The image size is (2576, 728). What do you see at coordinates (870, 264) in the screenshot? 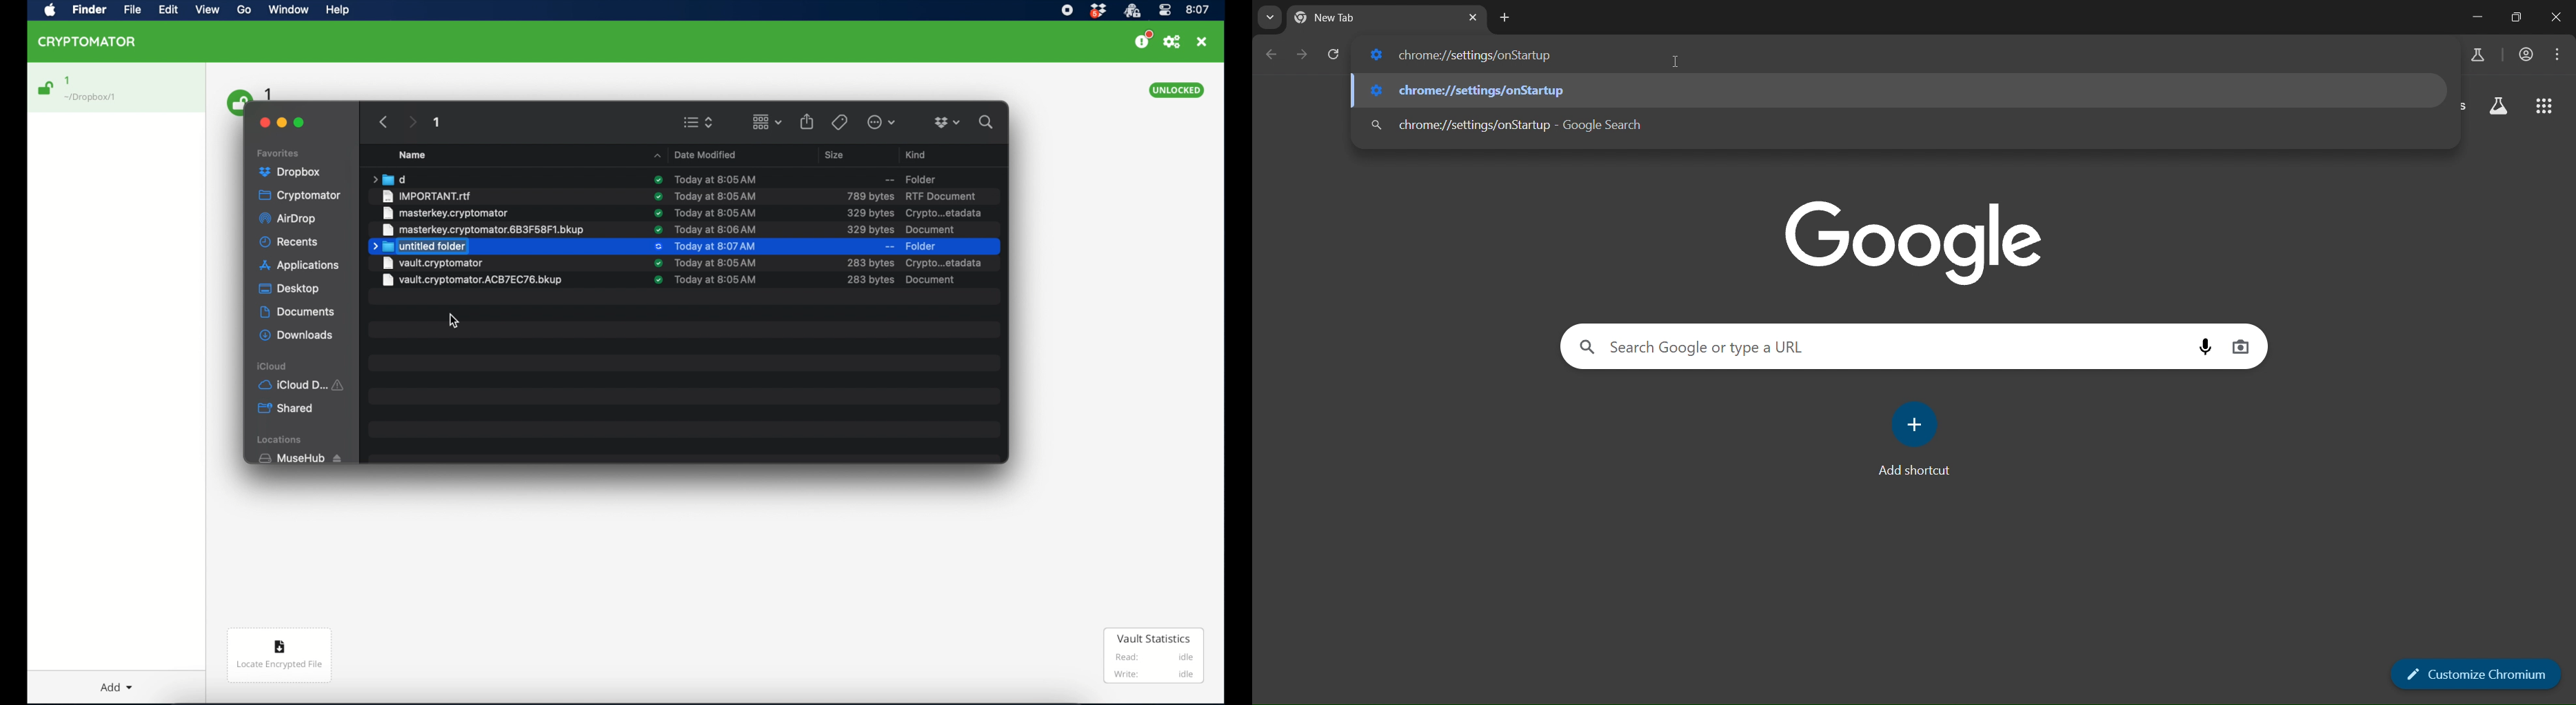
I see `ize` at bounding box center [870, 264].